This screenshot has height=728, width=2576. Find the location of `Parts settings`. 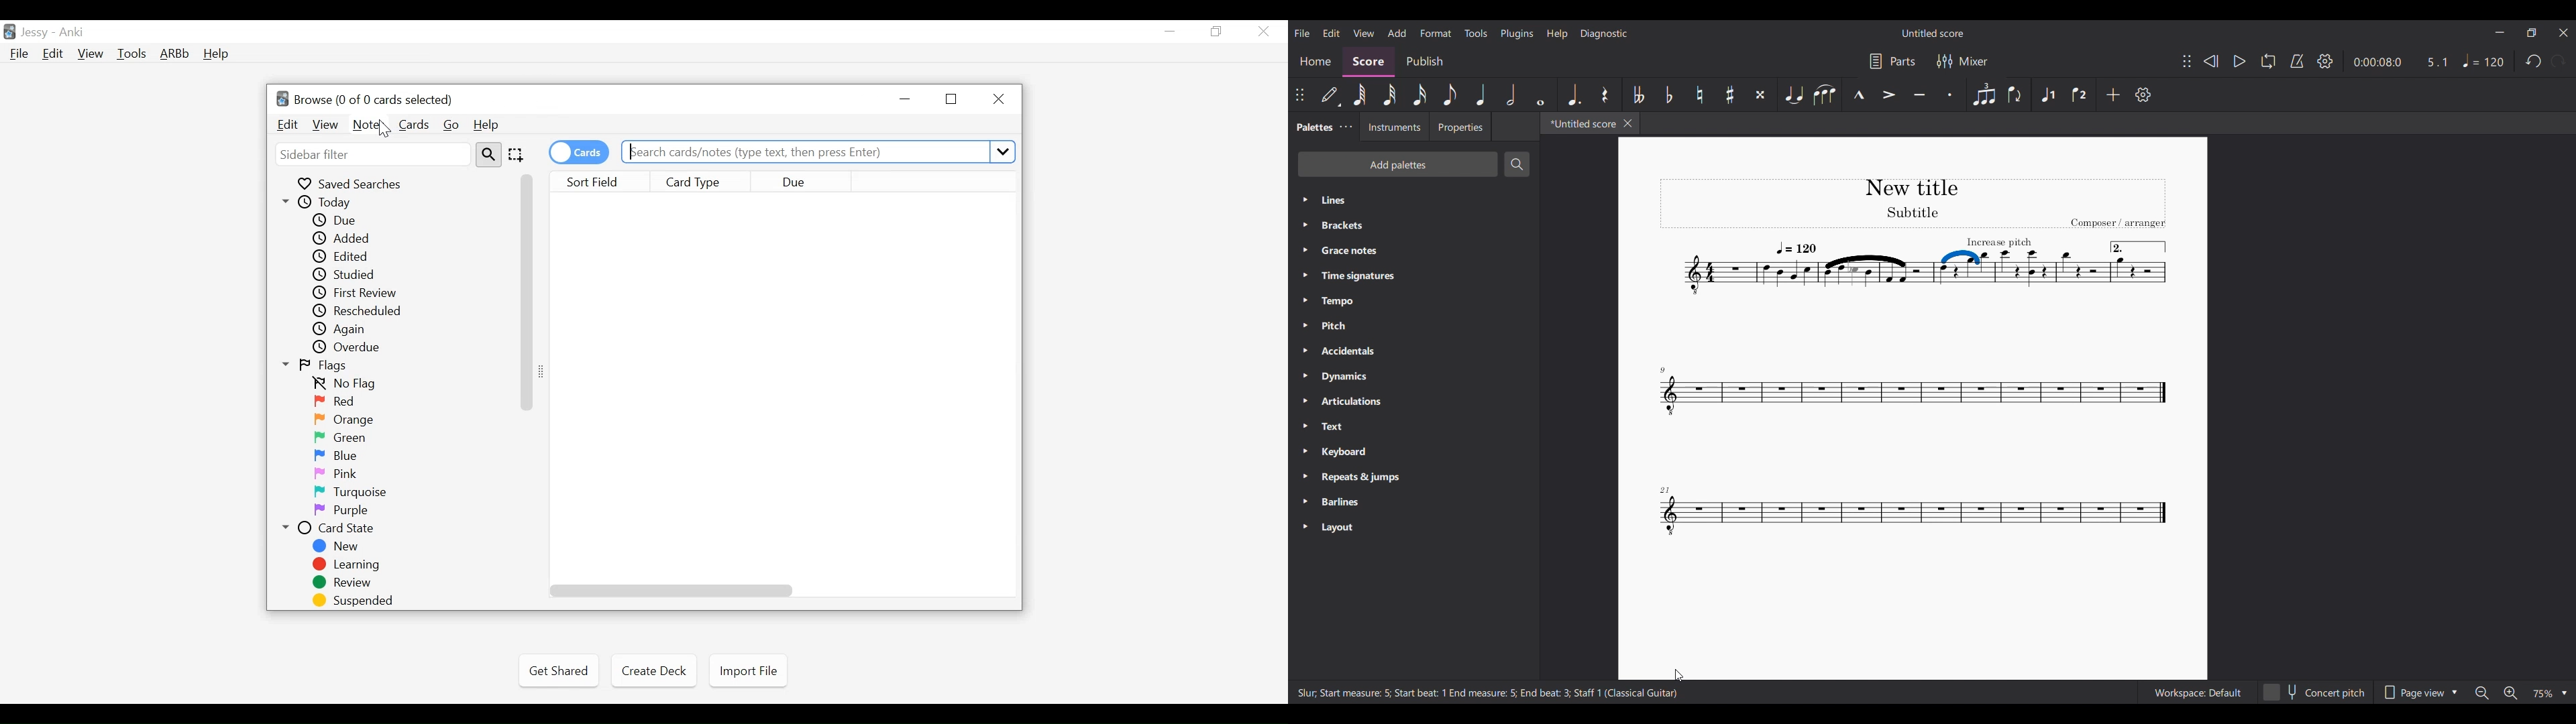

Parts settings is located at coordinates (1892, 61).